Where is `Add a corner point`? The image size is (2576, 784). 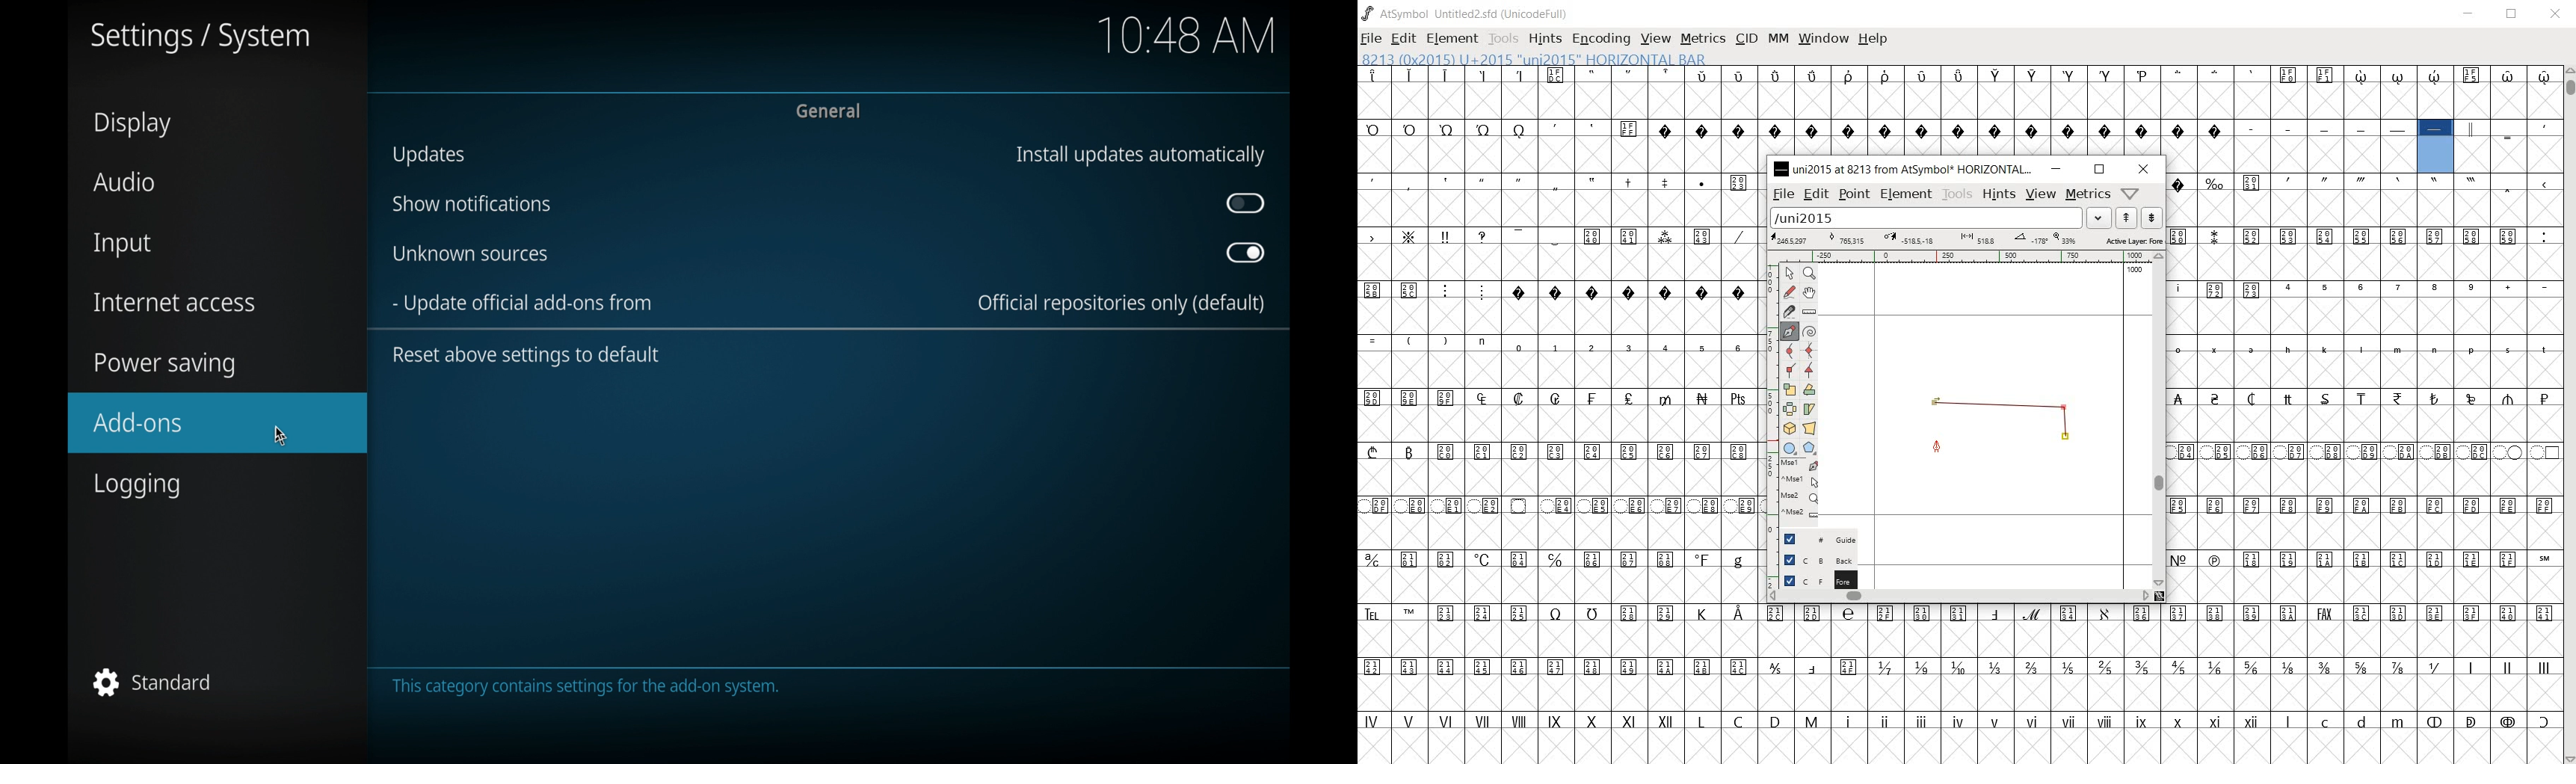 Add a corner point is located at coordinates (1789, 371).